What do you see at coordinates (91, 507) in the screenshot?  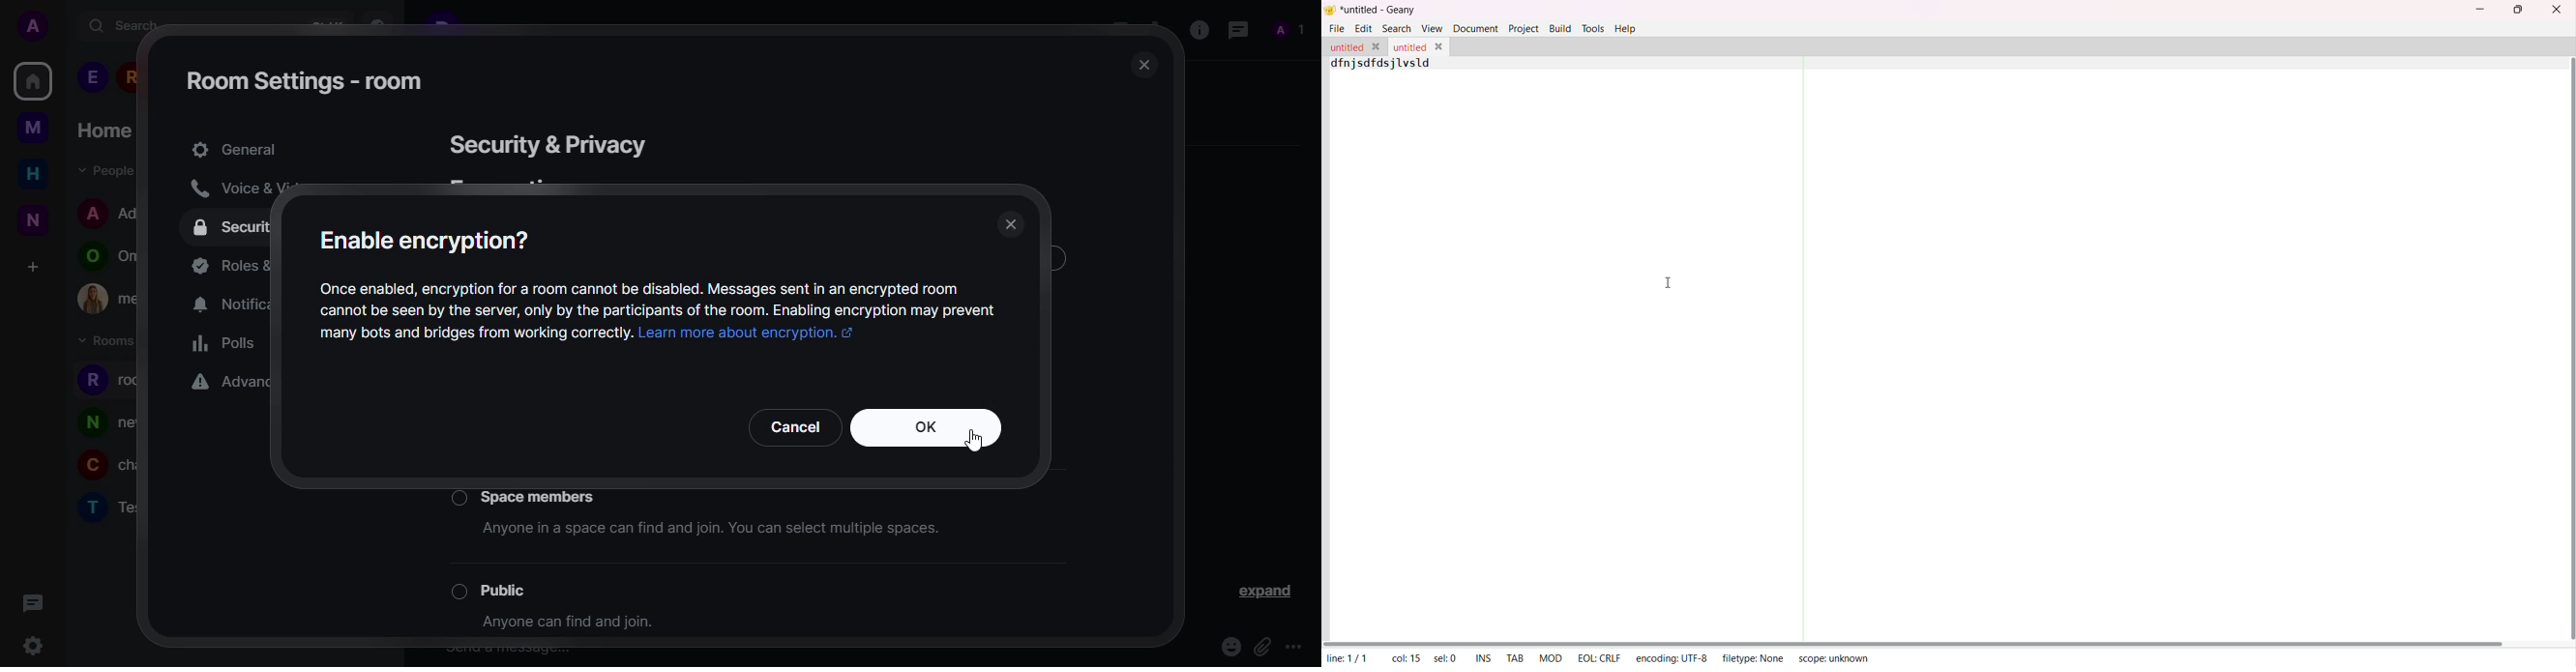 I see `profile` at bounding box center [91, 507].